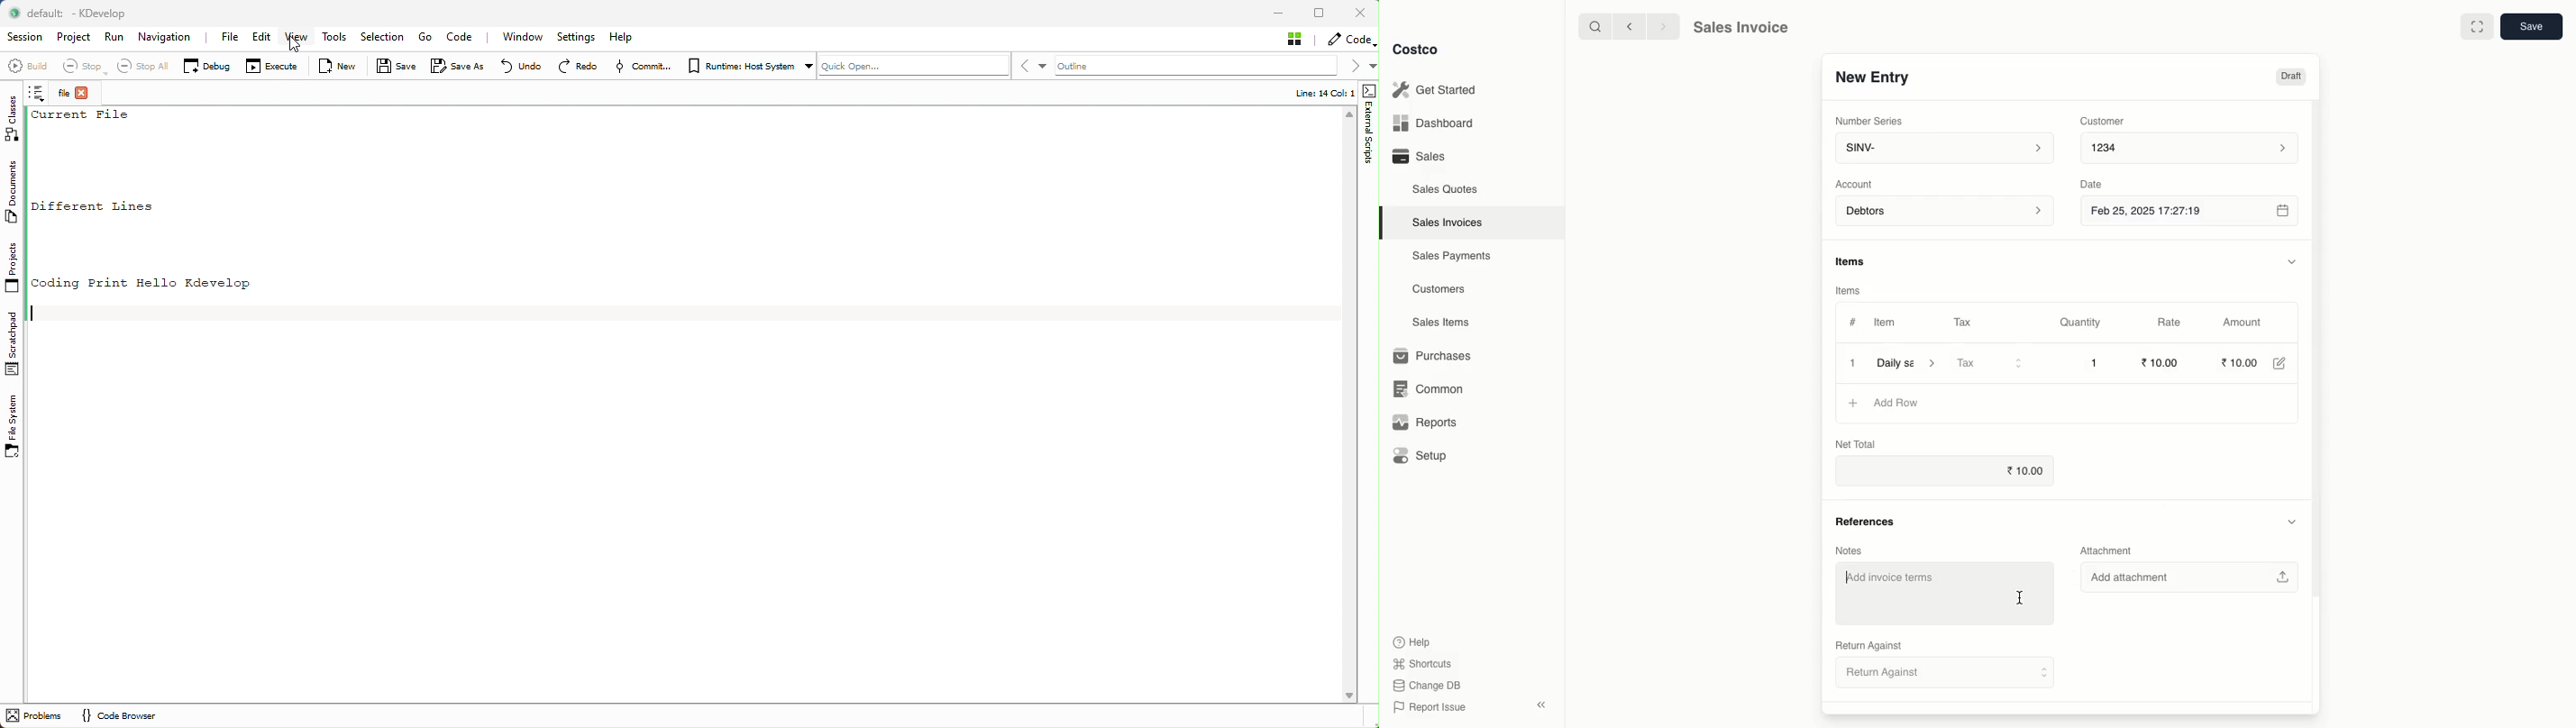 Image resolution: width=2576 pixels, height=728 pixels. What do you see at coordinates (1990, 363) in the screenshot?
I see `Tax` at bounding box center [1990, 363].